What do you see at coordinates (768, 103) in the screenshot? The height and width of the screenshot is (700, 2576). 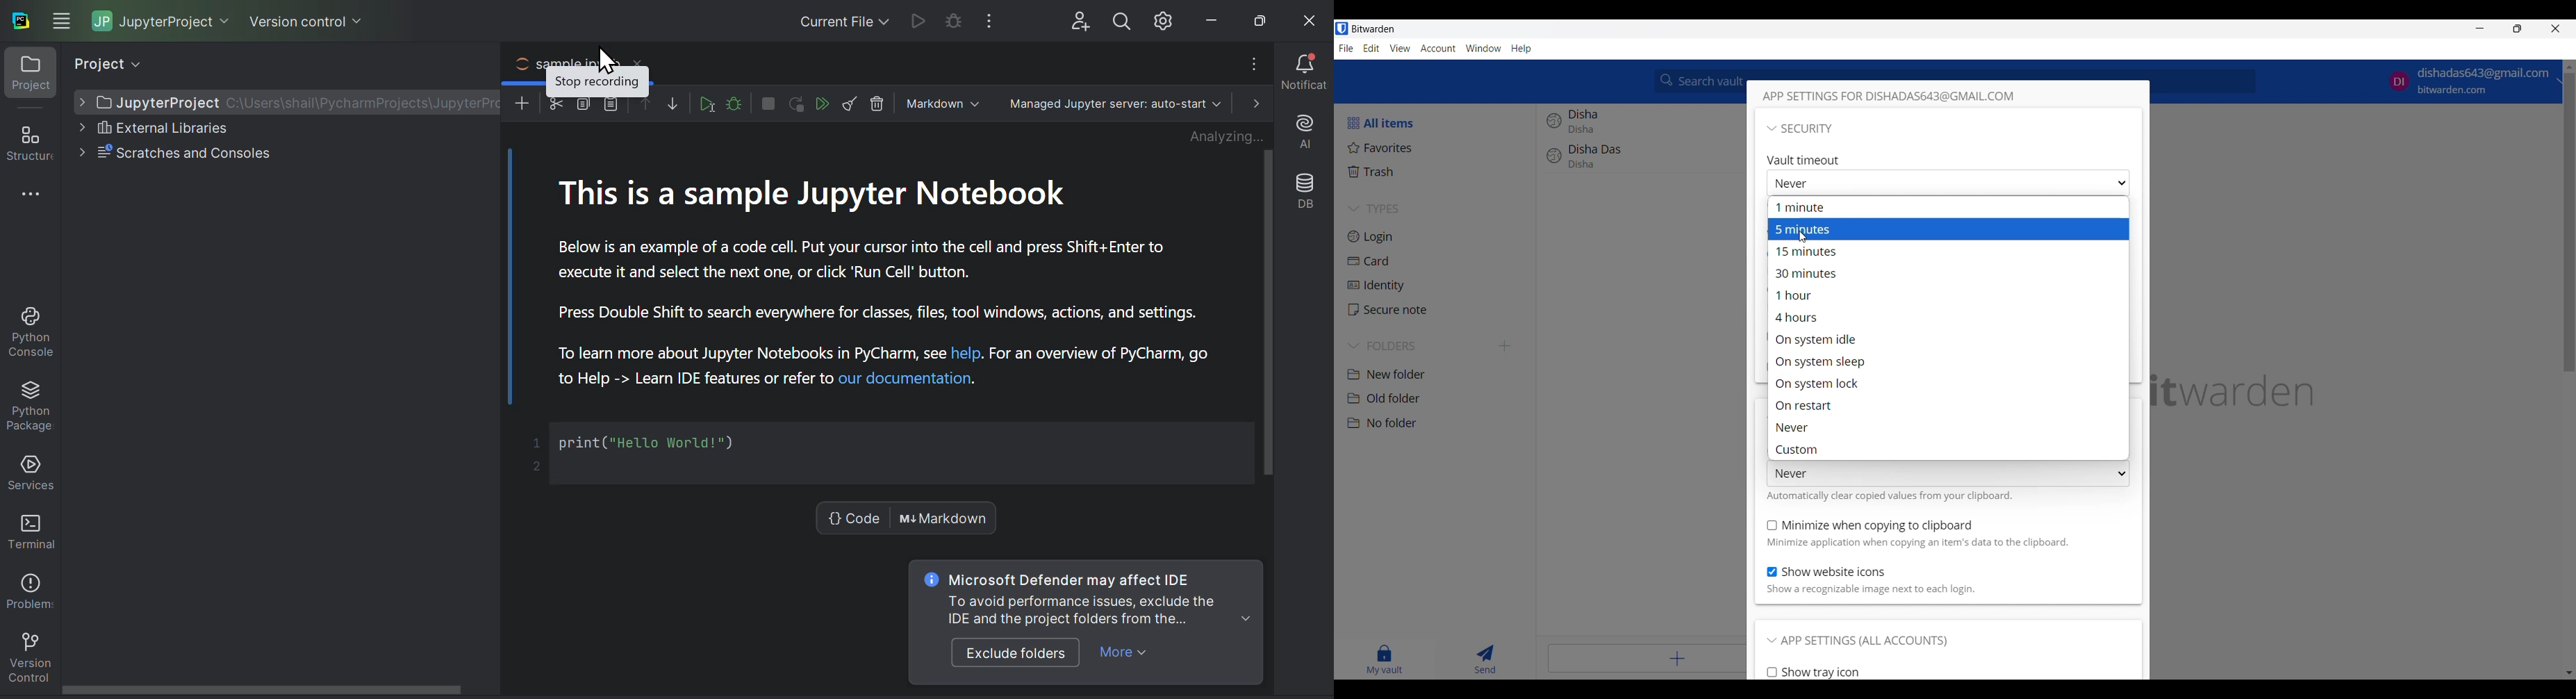 I see `interrupt kernel` at bounding box center [768, 103].